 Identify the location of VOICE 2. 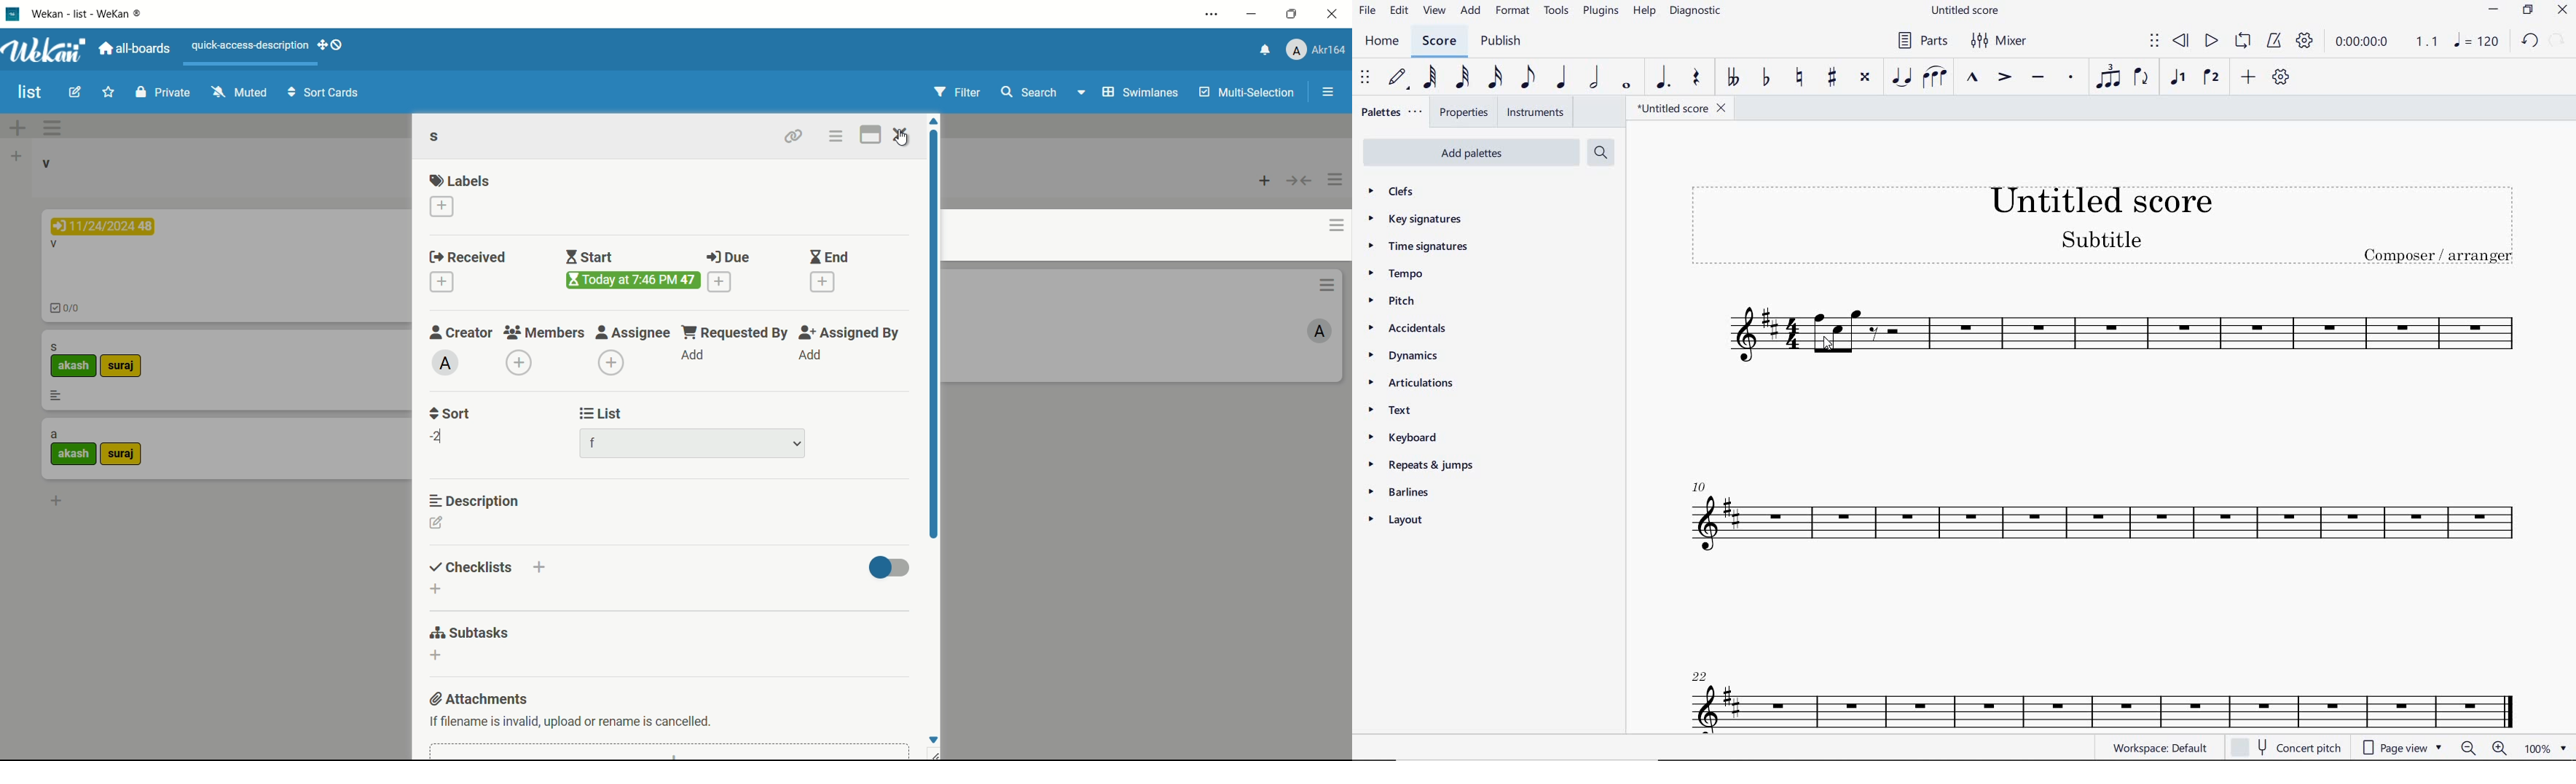
(2212, 78).